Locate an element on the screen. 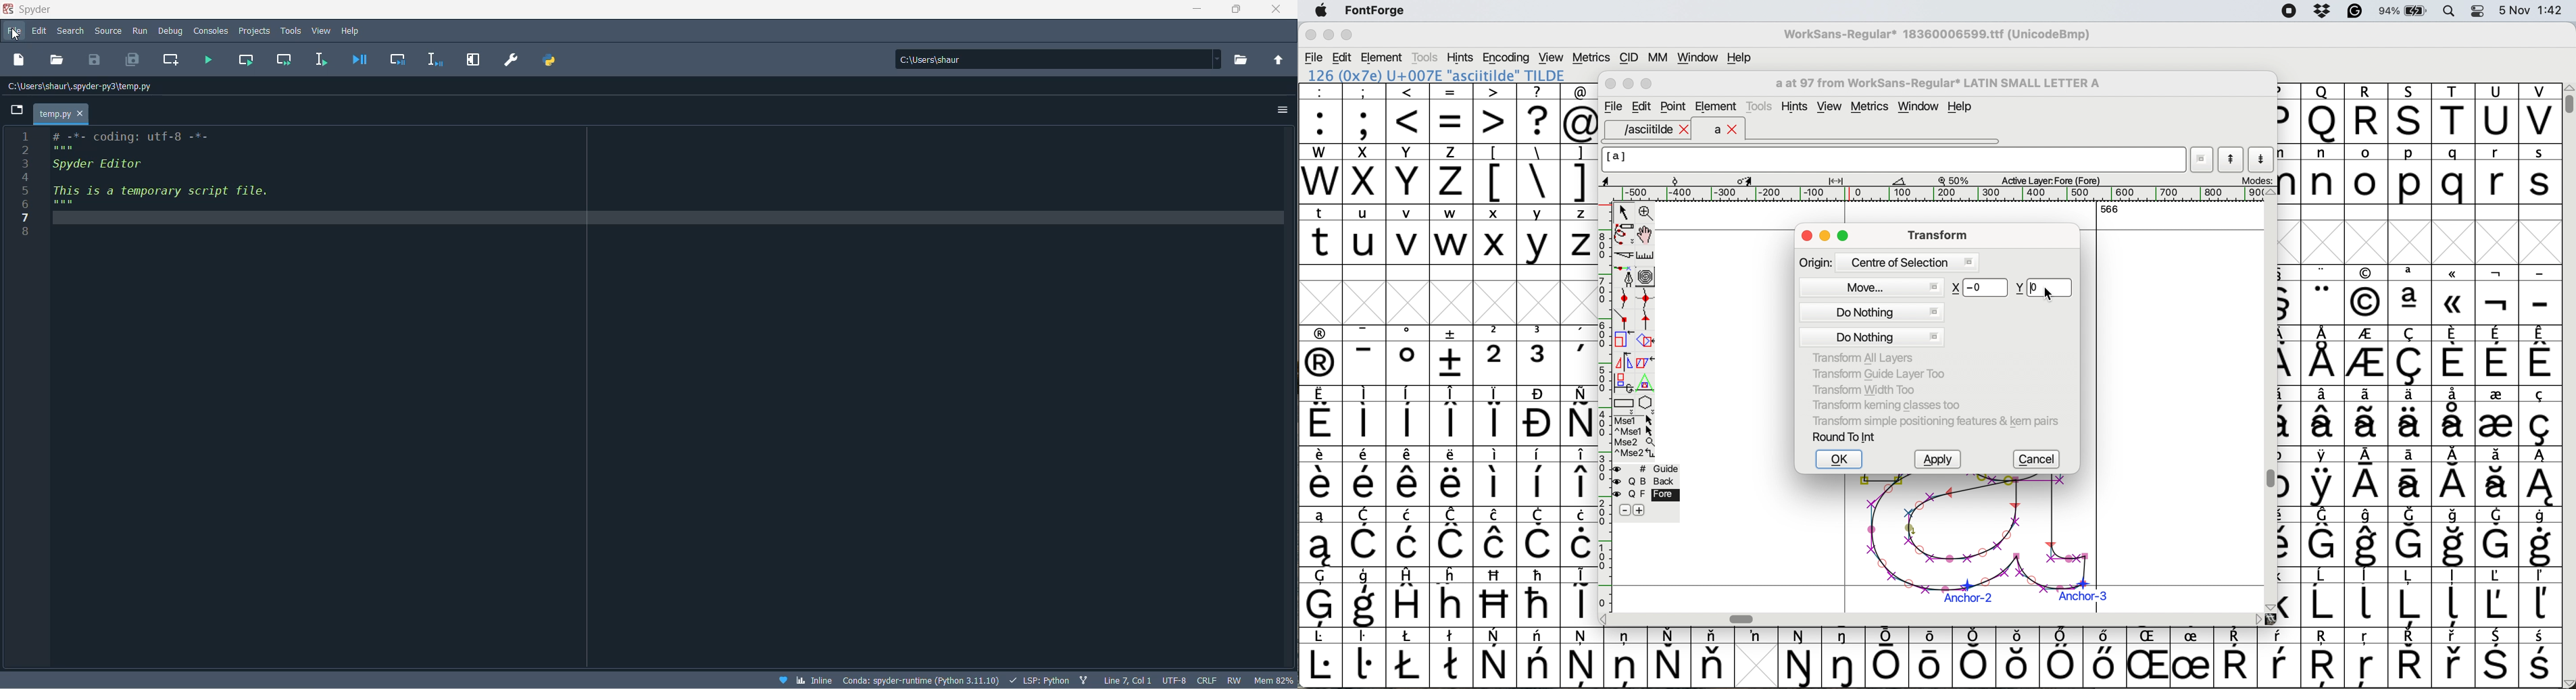  run file is located at coordinates (209, 61).